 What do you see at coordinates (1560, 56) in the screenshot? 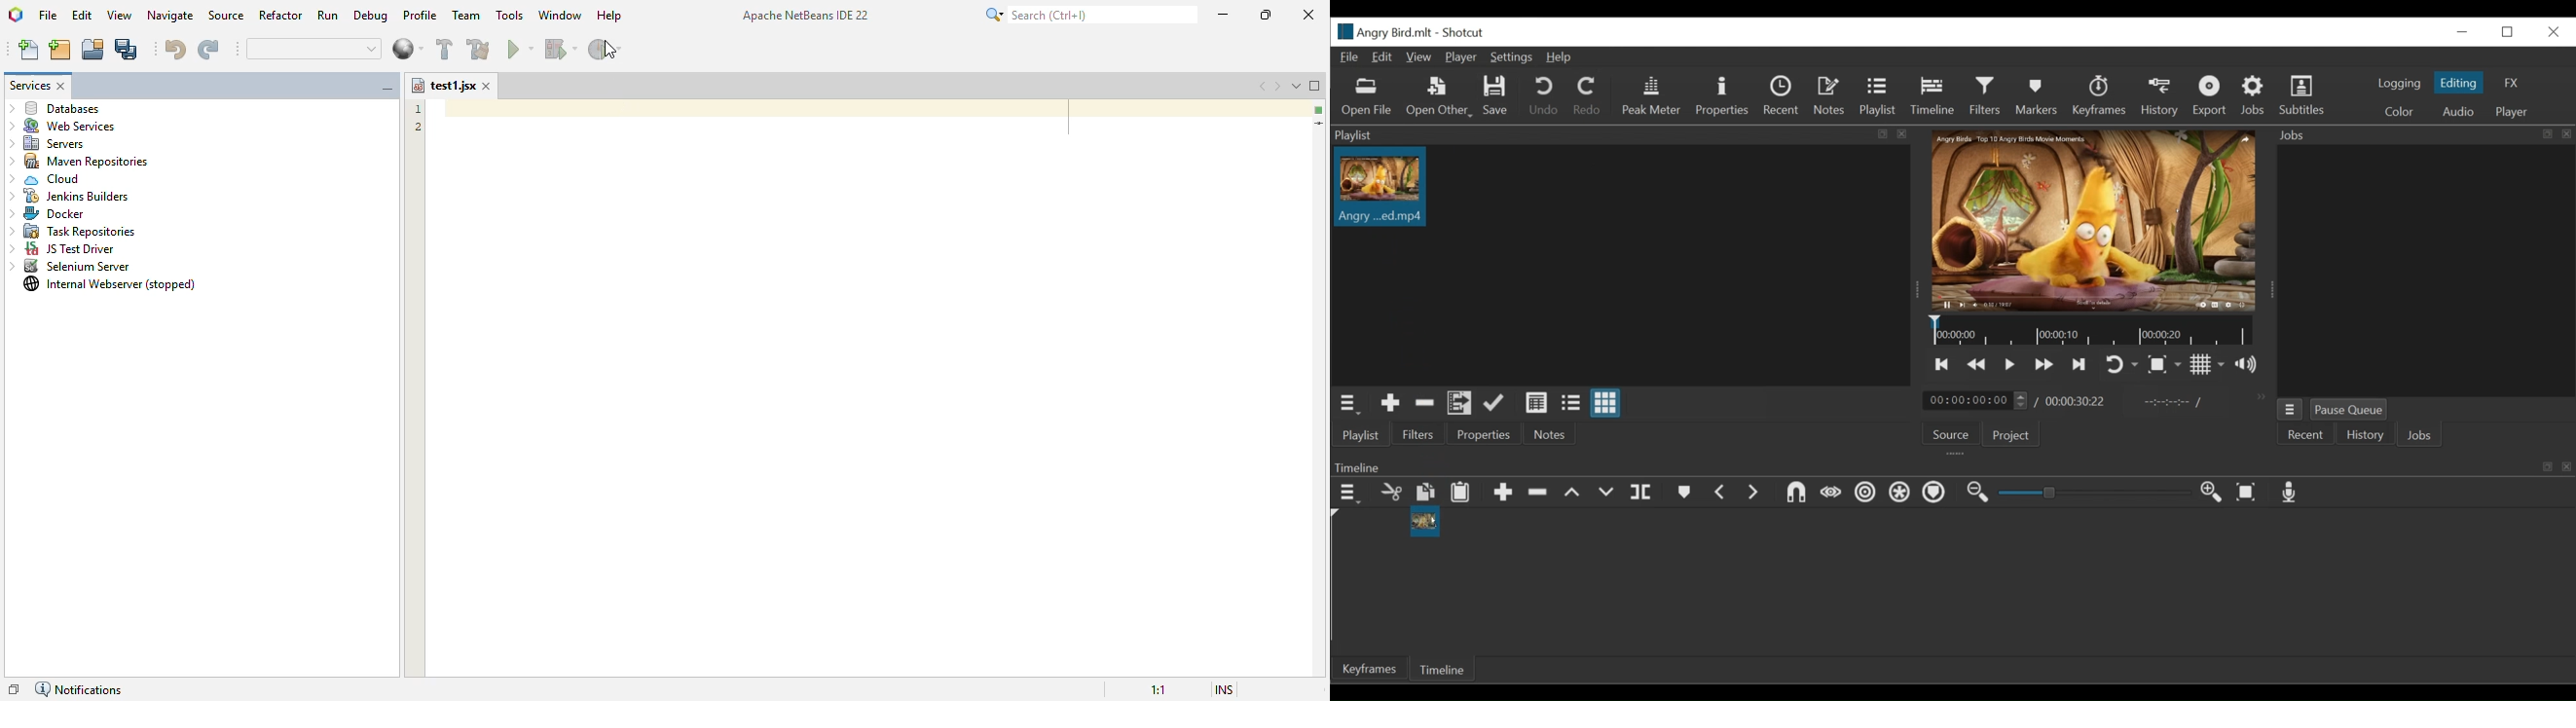
I see `Help` at bounding box center [1560, 56].